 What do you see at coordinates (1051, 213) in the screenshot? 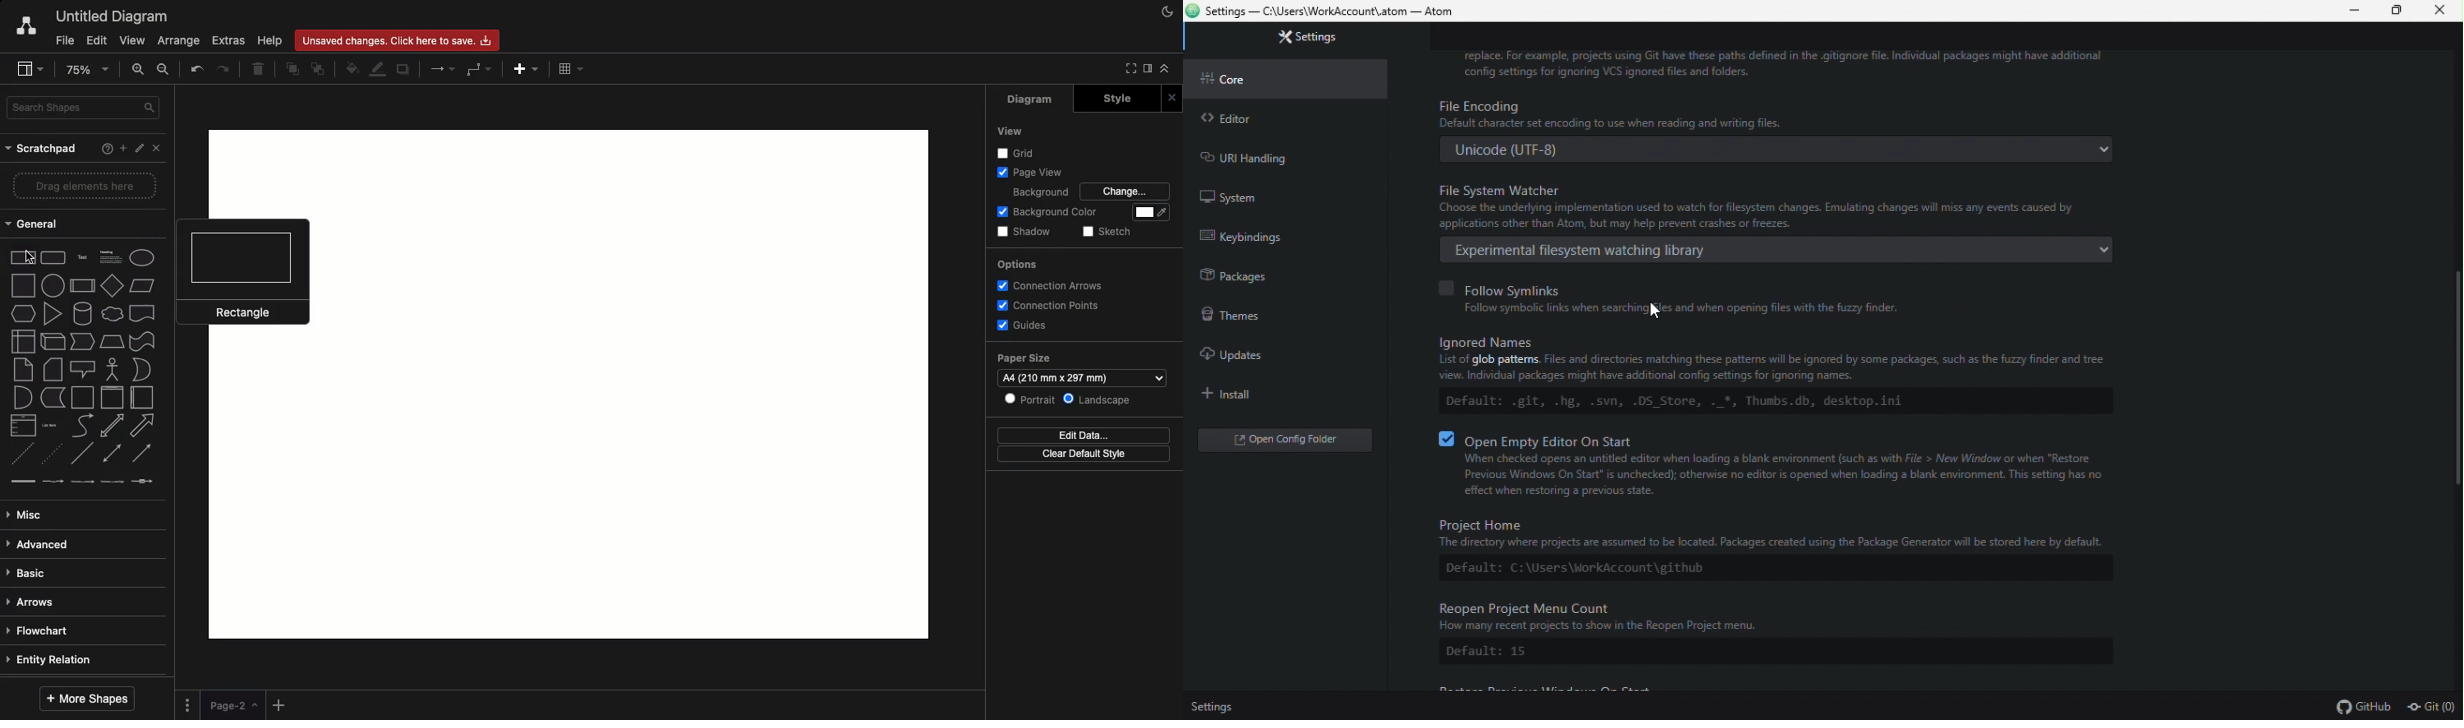
I see `Background color` at bounding box center [1051, 213].